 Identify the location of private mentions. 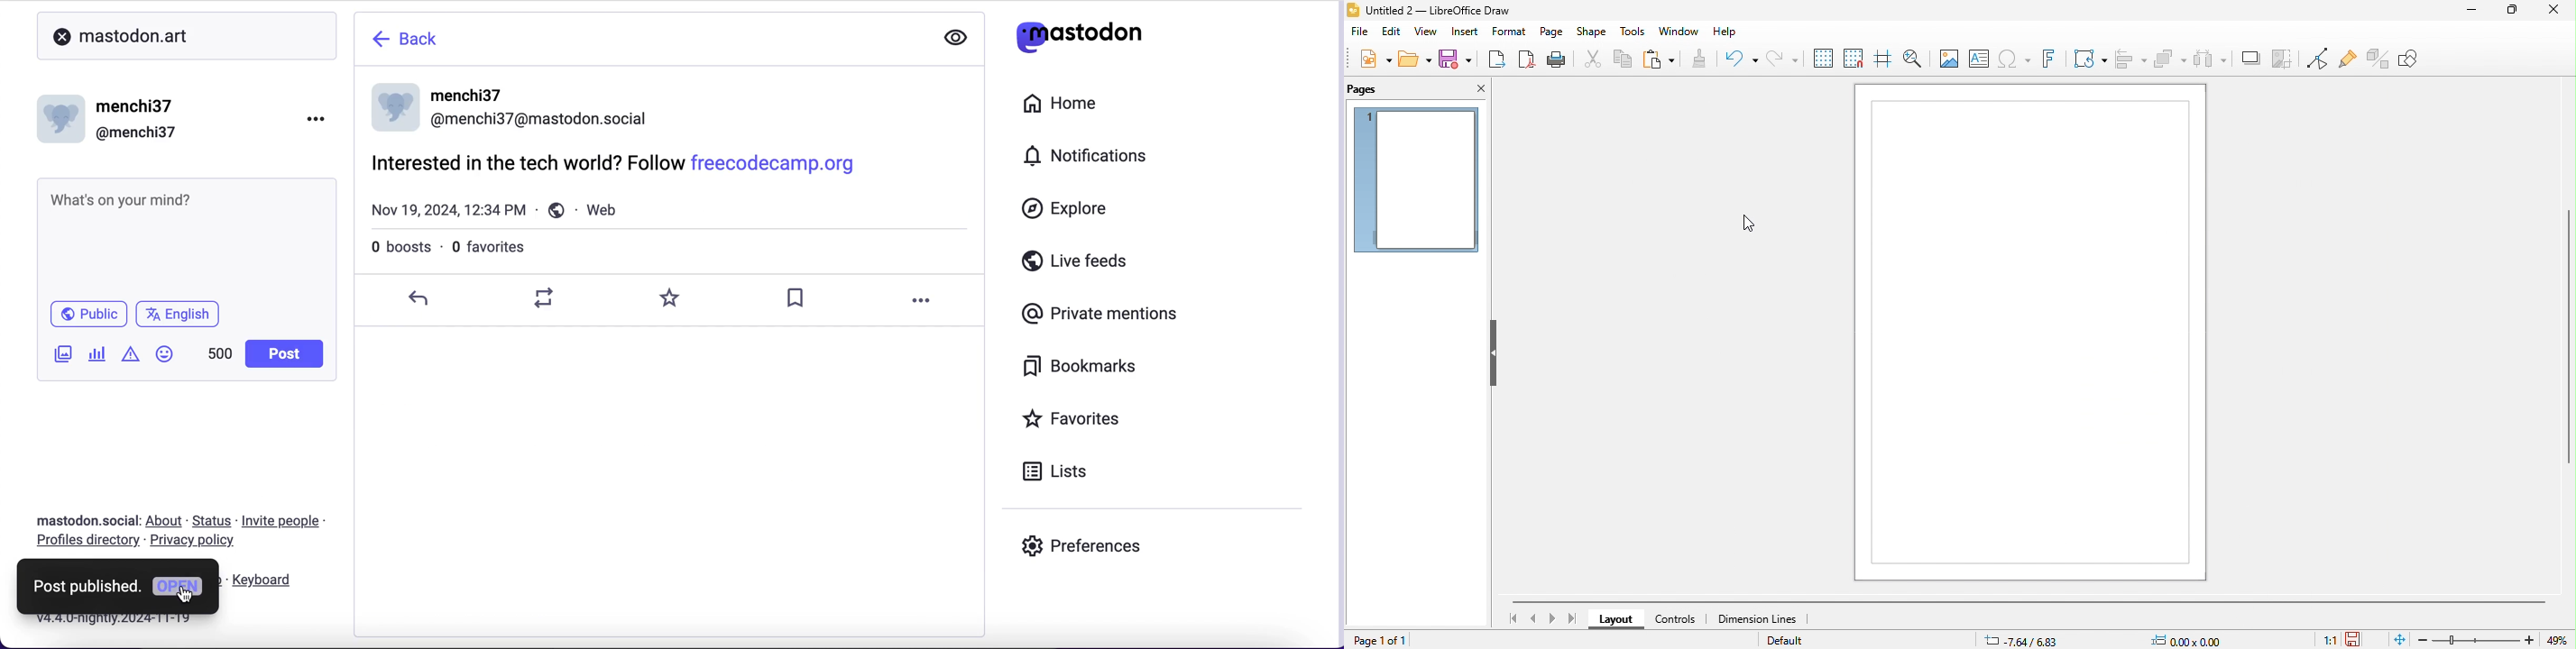
(1099, 312).